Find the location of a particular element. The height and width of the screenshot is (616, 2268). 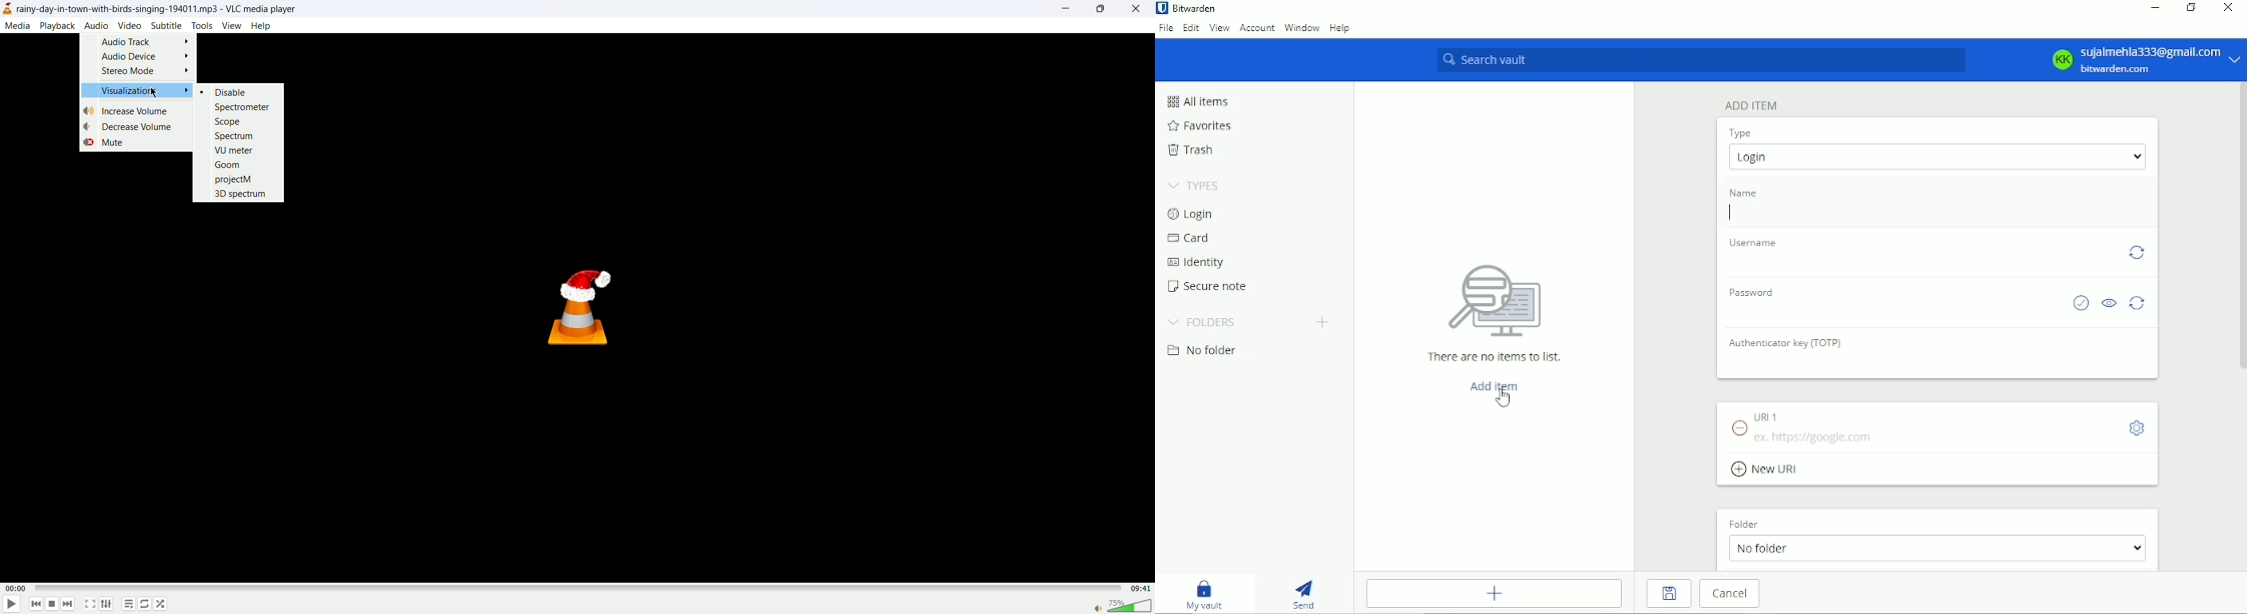

add username is located at coordinates (1917, 263).